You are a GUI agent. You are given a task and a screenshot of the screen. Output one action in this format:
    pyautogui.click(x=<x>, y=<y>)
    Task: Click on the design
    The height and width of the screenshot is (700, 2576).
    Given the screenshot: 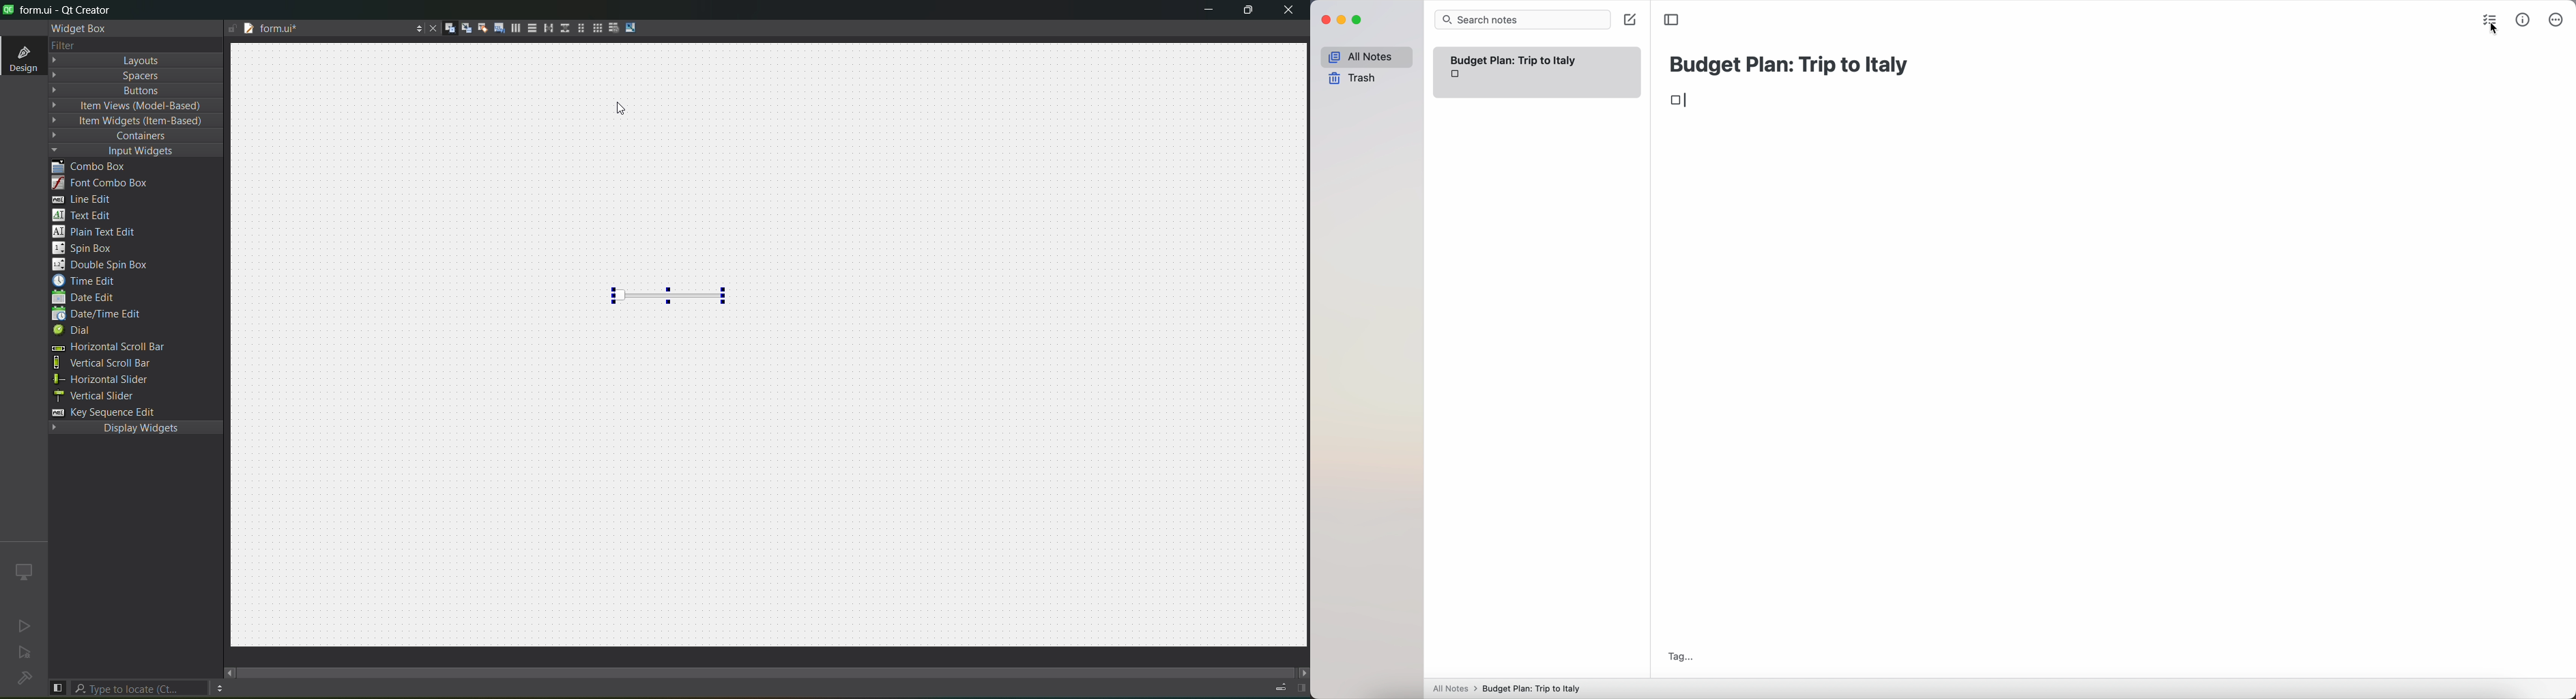 What is the action you would take?
    pyautogui.click(x=20, y=57)
    